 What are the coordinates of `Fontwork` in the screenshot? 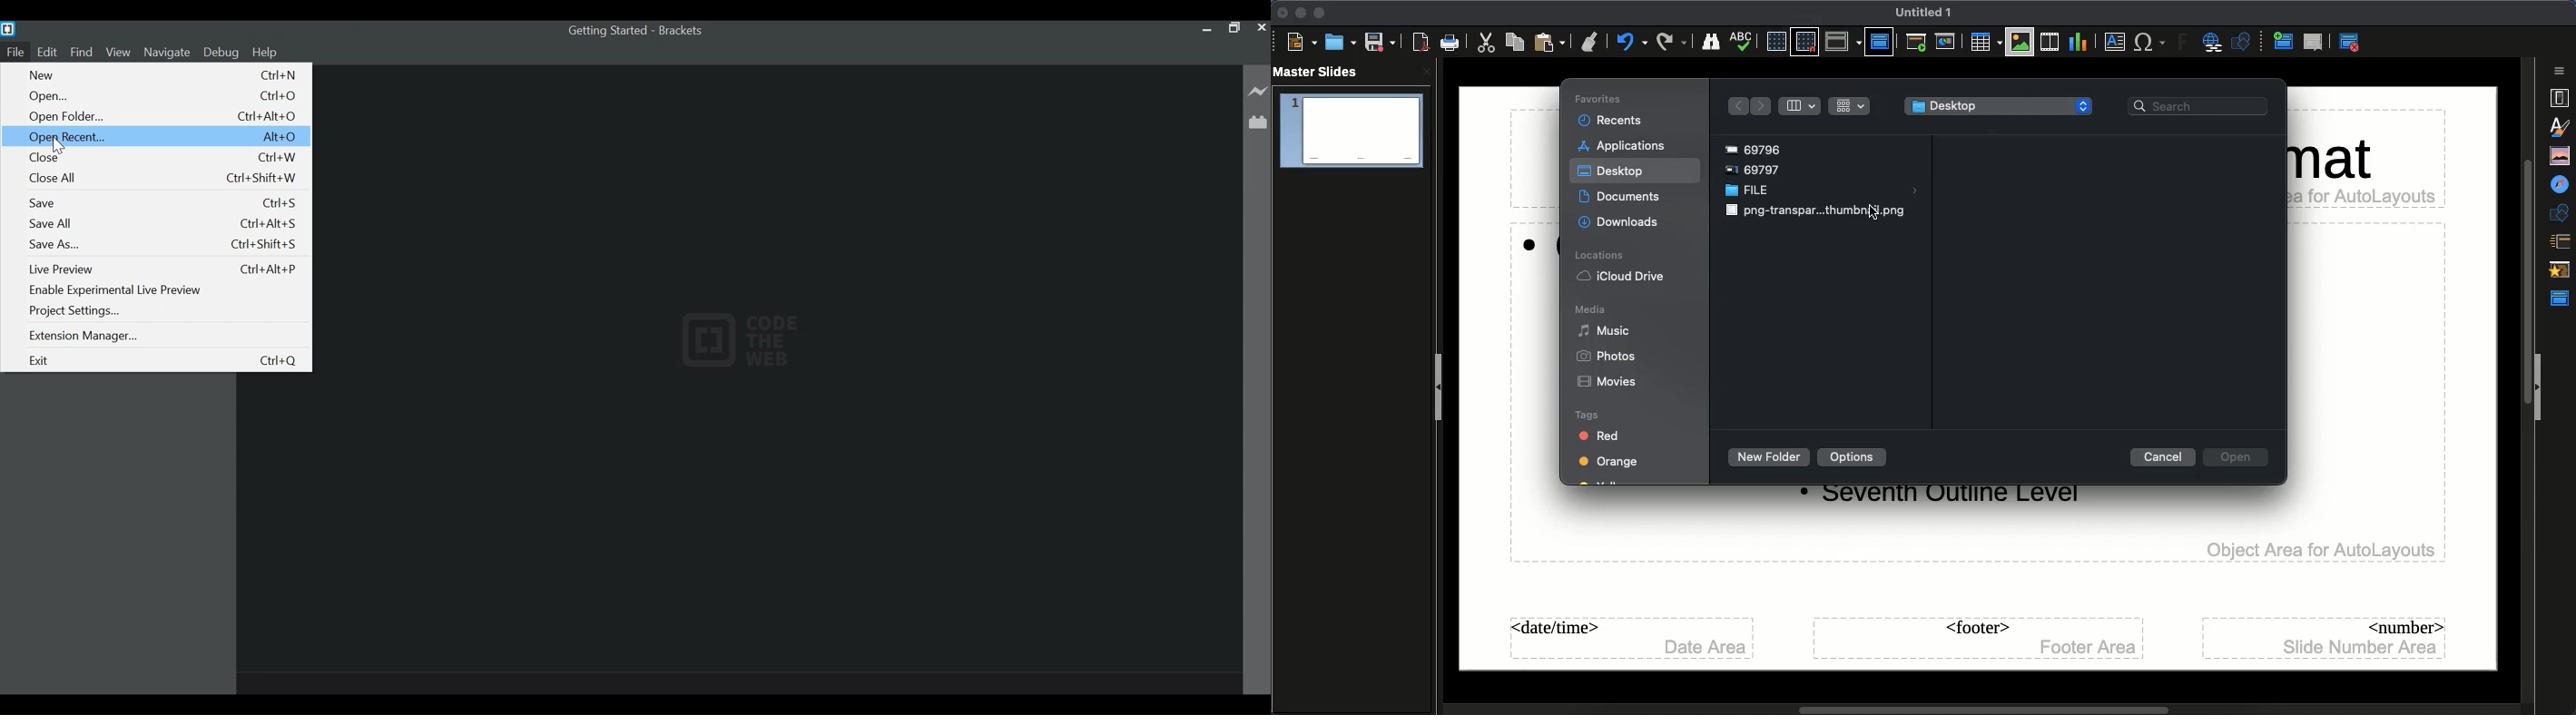 It's located at (2184, 44).